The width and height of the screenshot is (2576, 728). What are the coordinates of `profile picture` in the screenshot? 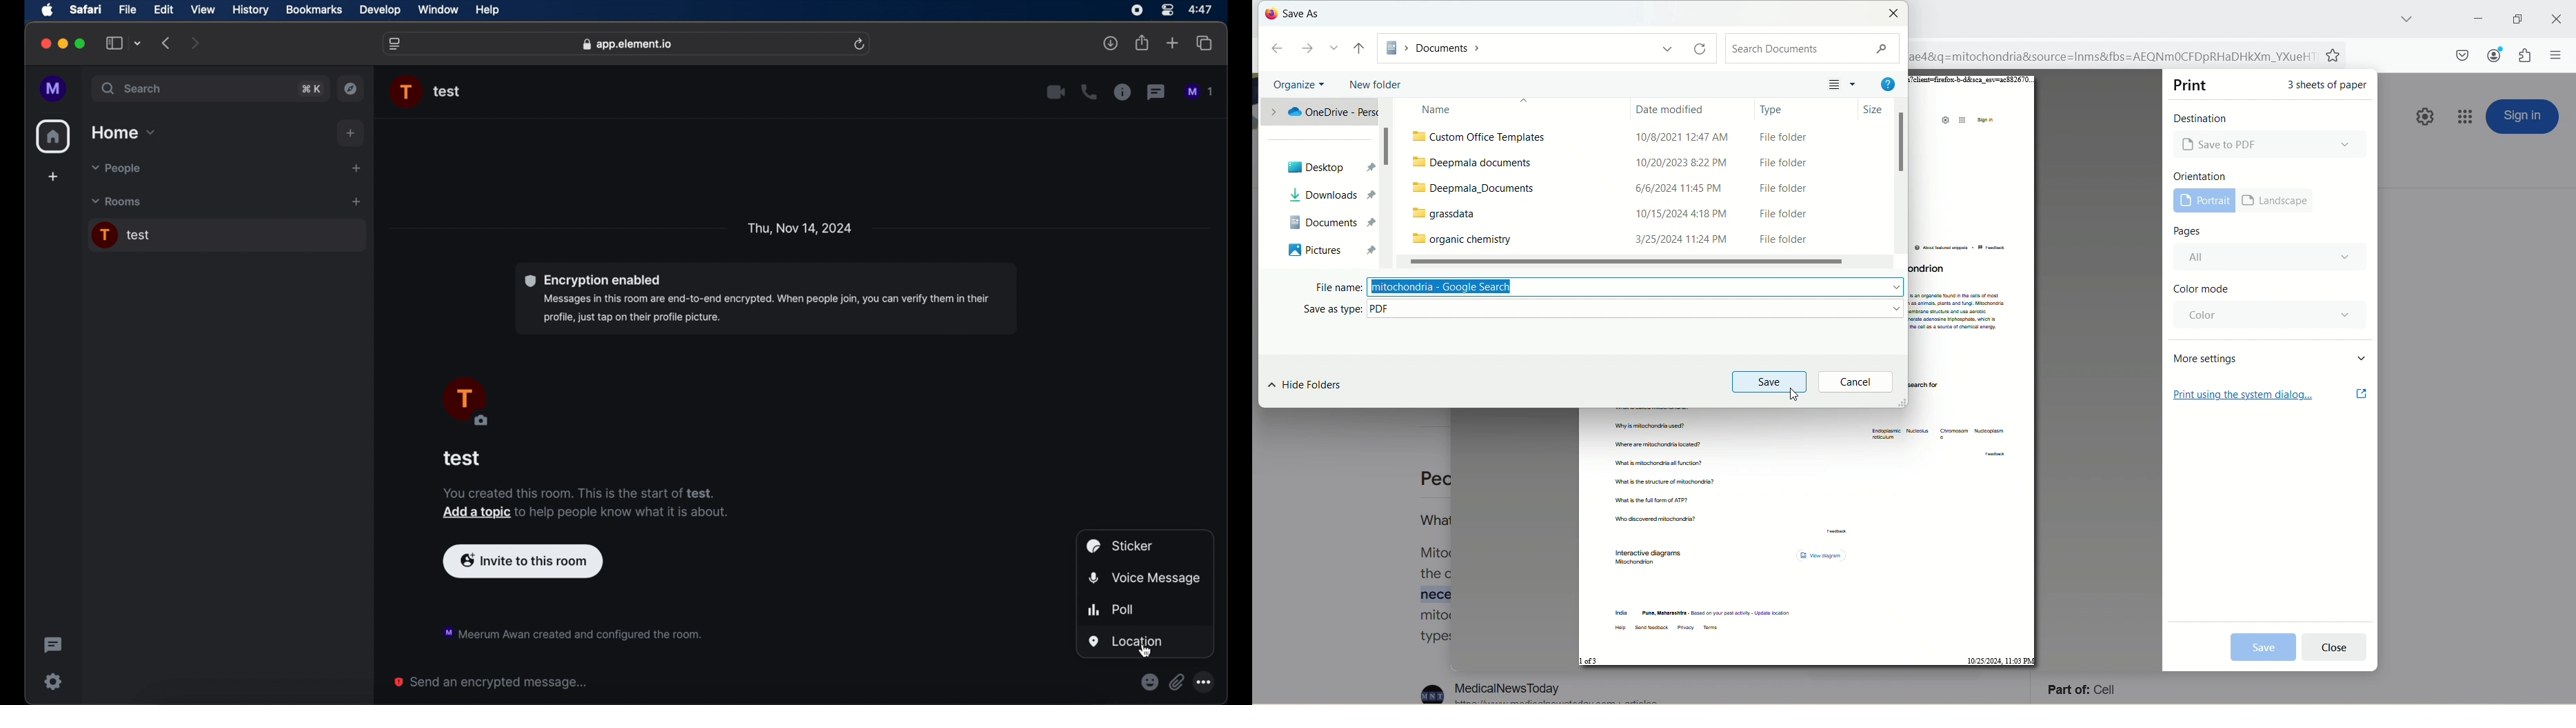 It's located at (407, 92).